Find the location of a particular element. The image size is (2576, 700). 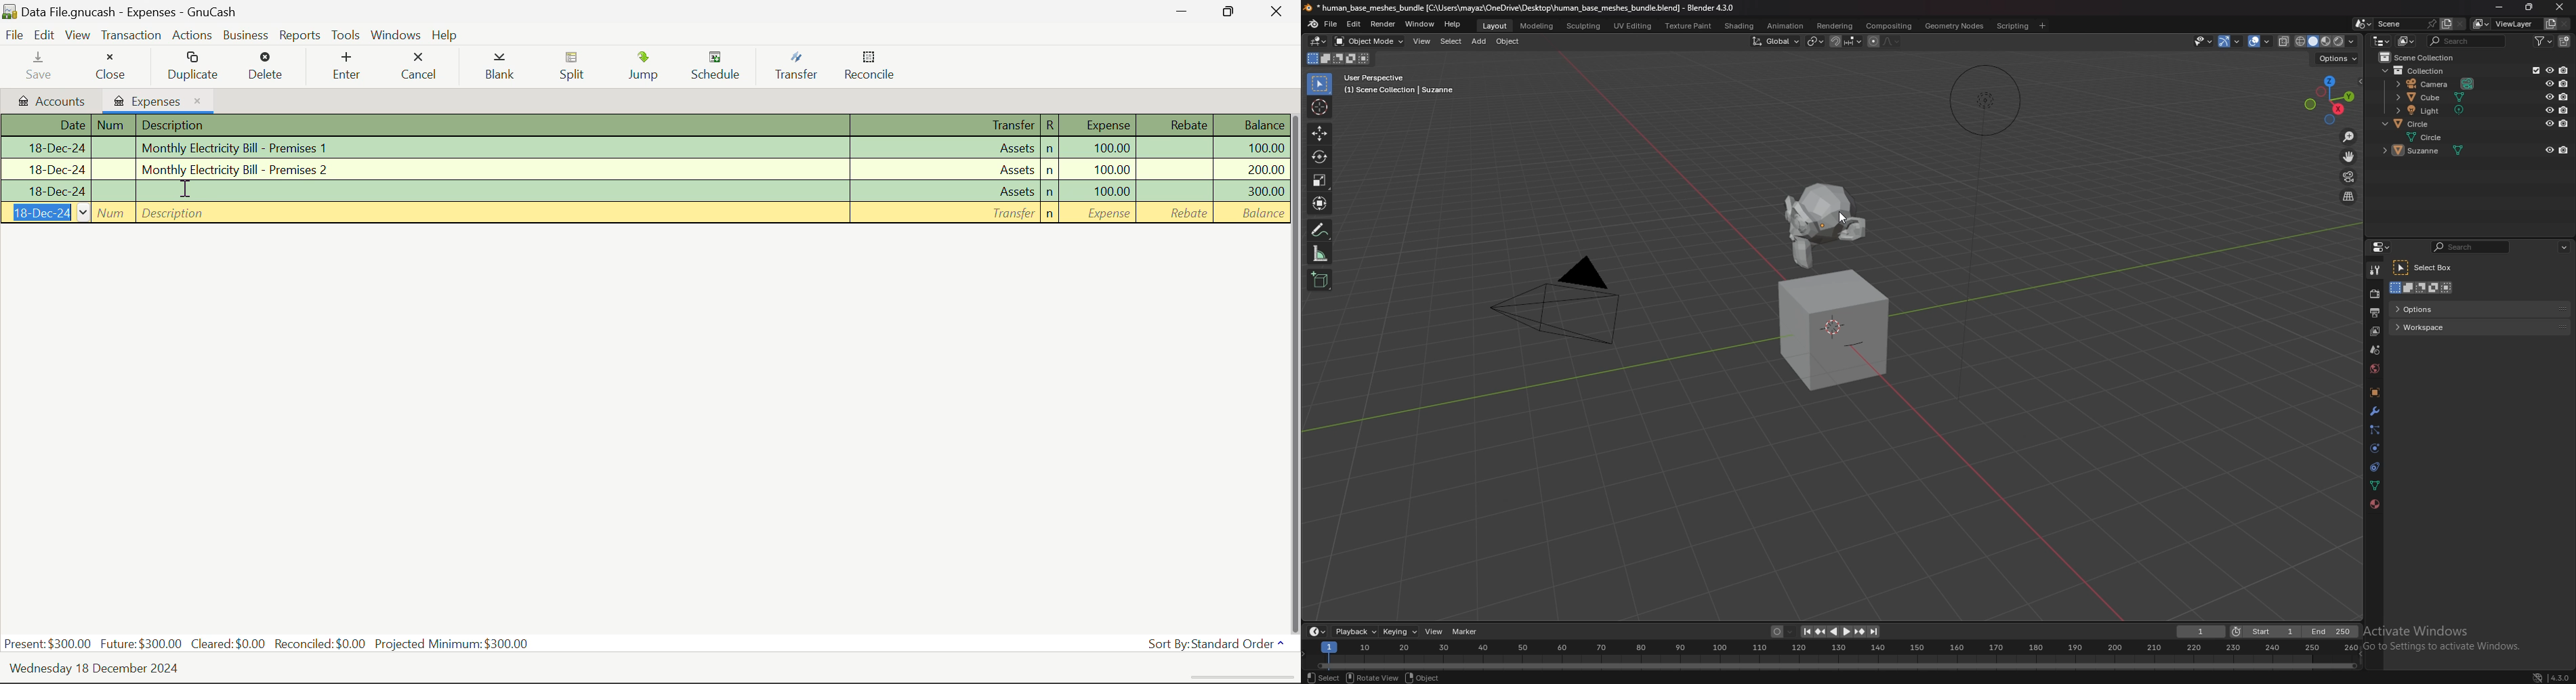

circle is located at coordinates (2436, 136).